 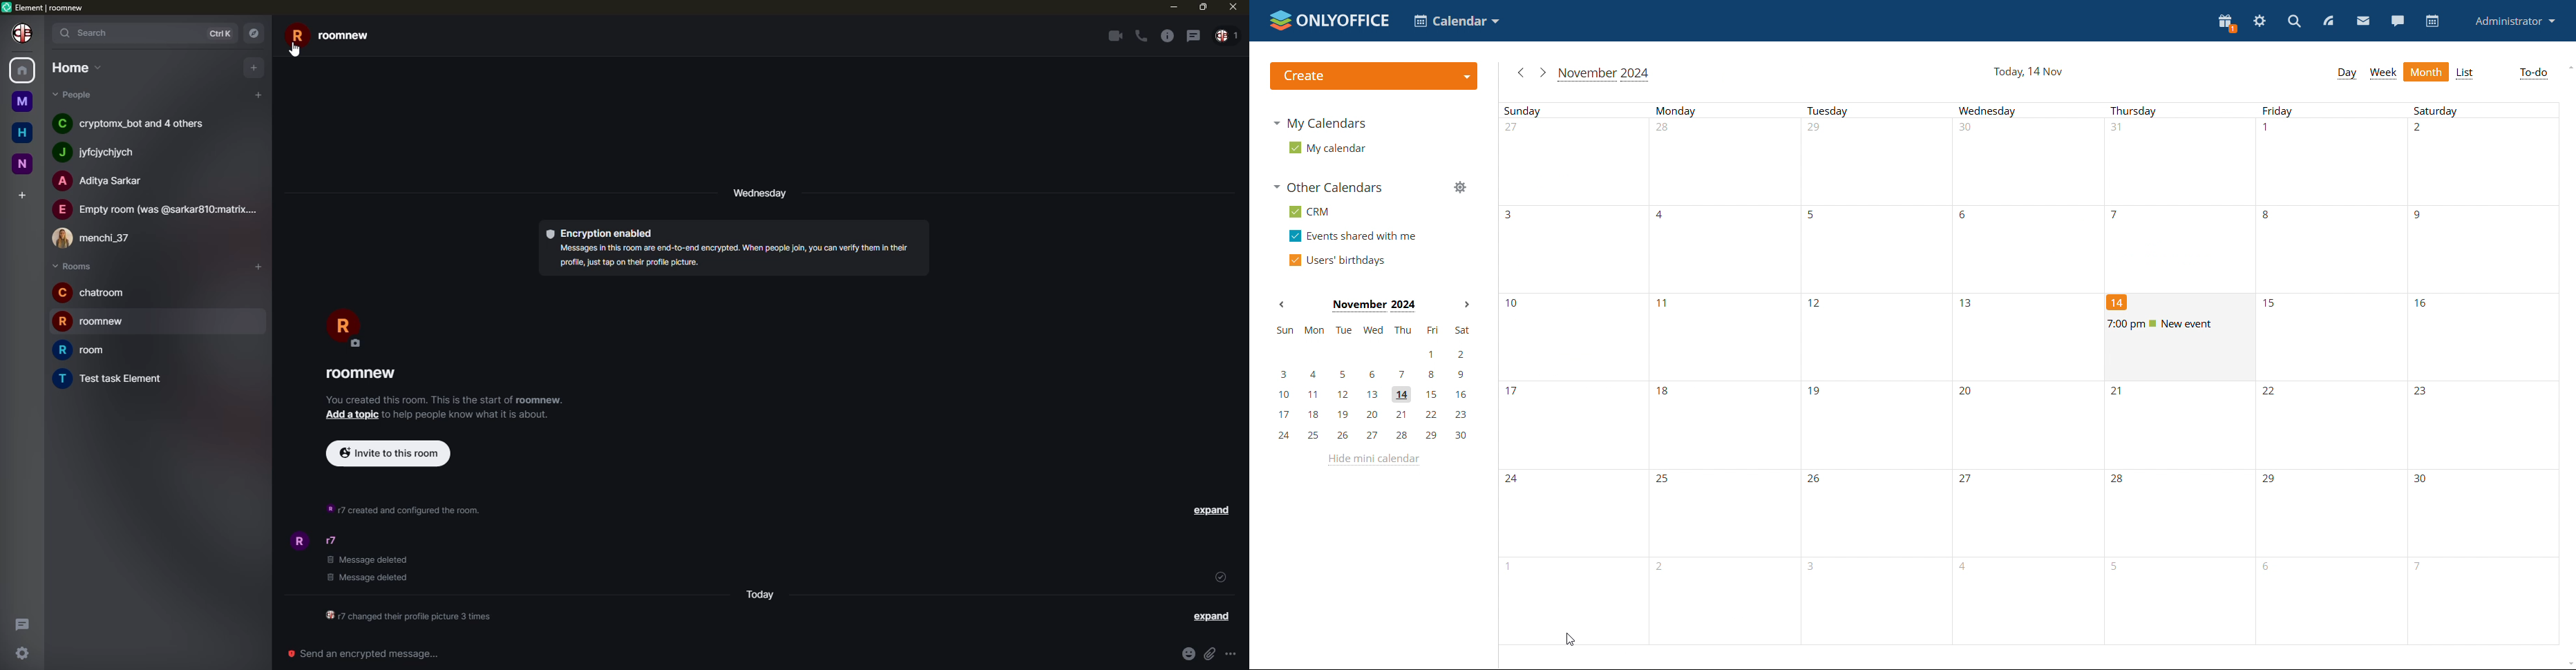 I want to click on close, so click(x=1231, y=7).